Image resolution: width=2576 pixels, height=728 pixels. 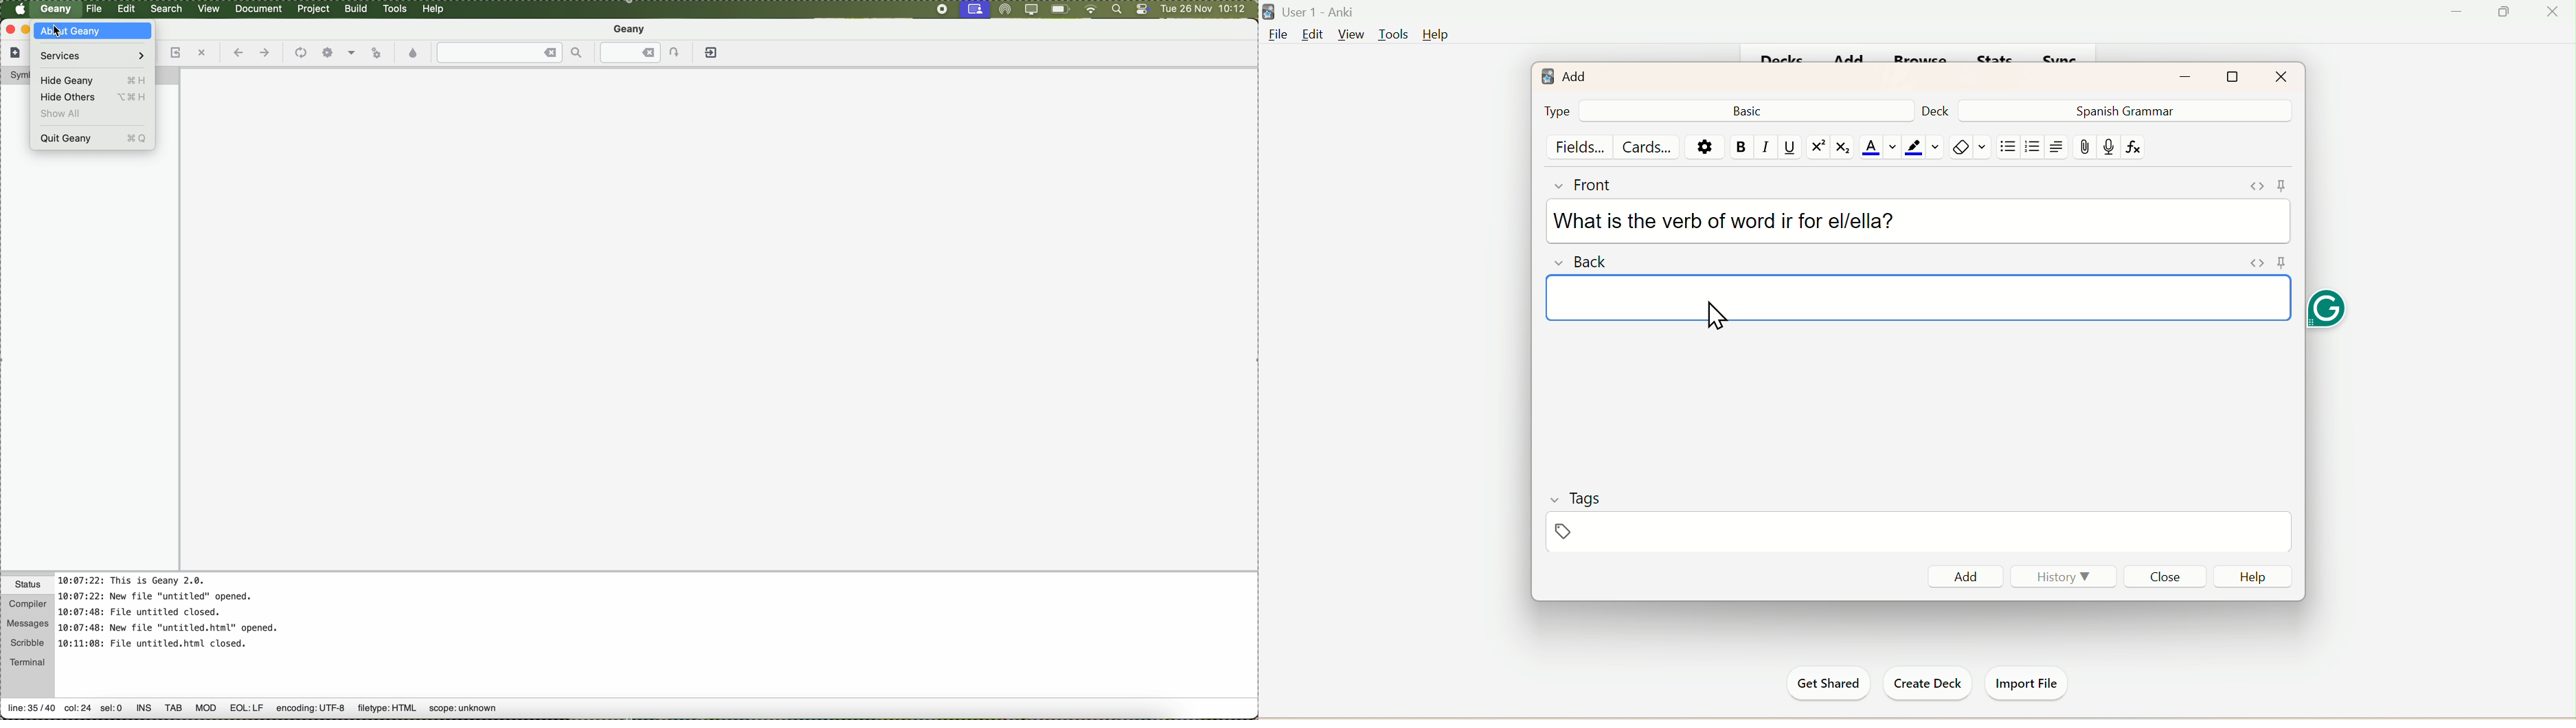 What do you see at coordinates (1766, 147) in the screenshot?
I see `Italiac` at bounding box center [1766, 147].